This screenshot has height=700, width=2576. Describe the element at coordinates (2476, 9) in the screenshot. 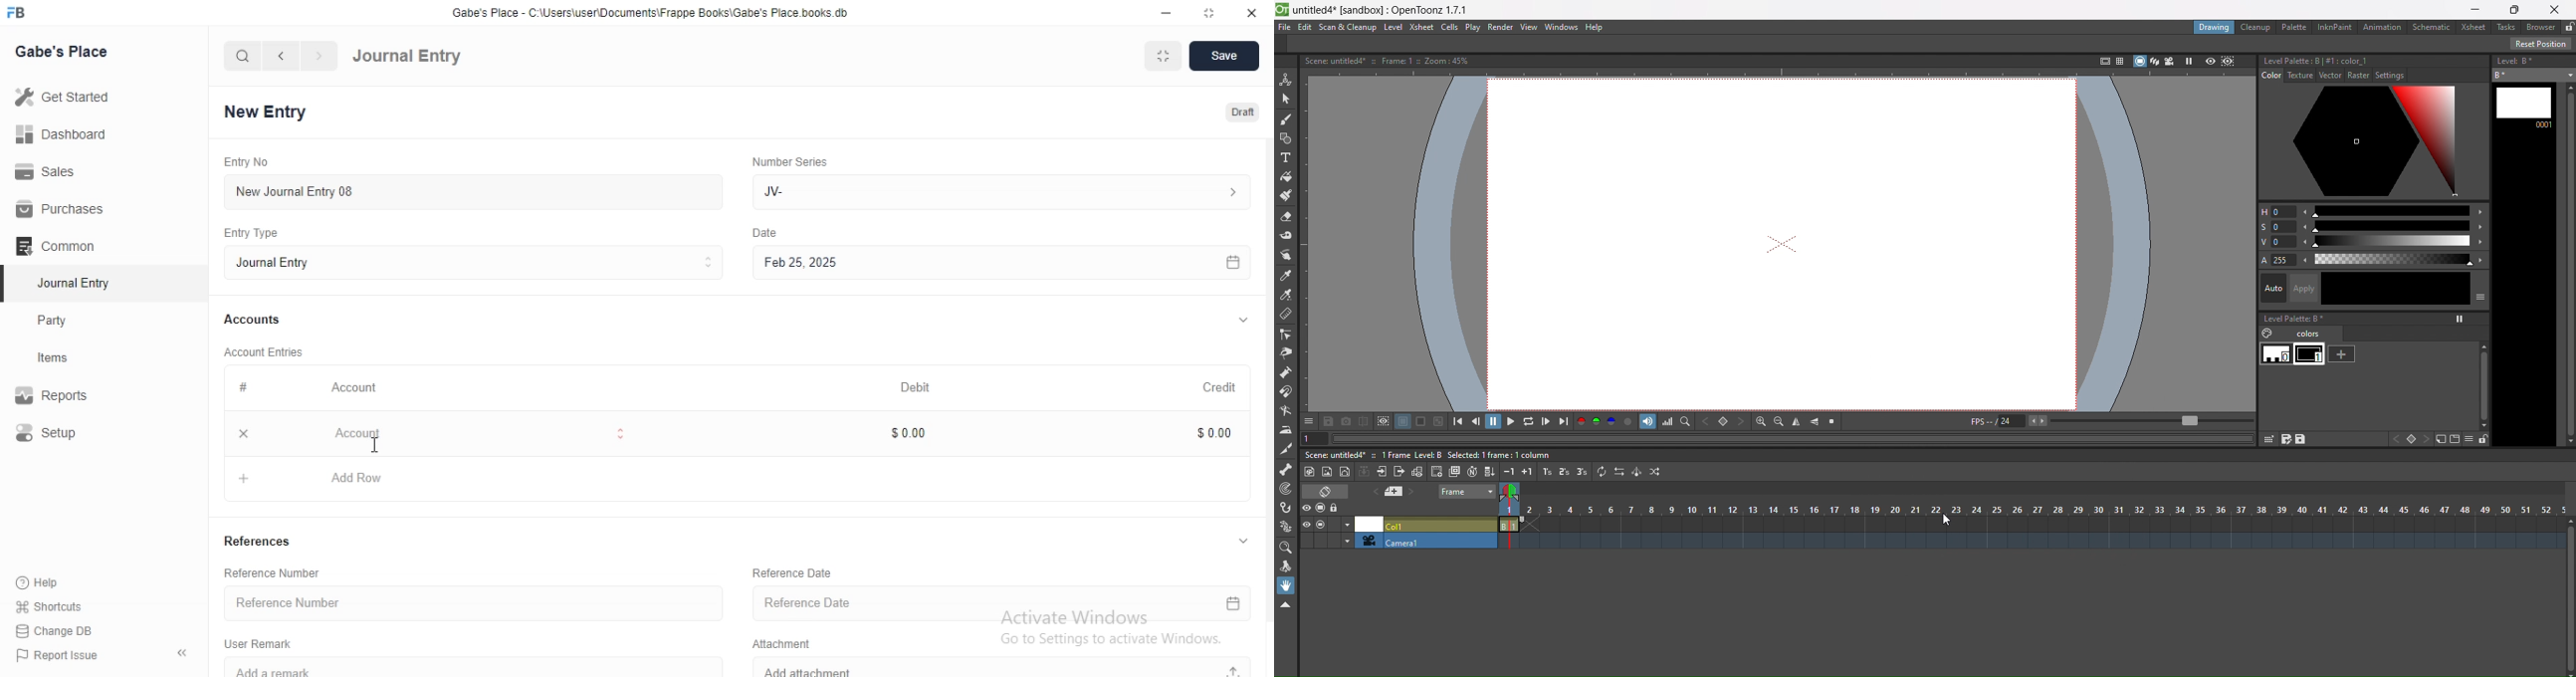

I see `minimise` at that location.